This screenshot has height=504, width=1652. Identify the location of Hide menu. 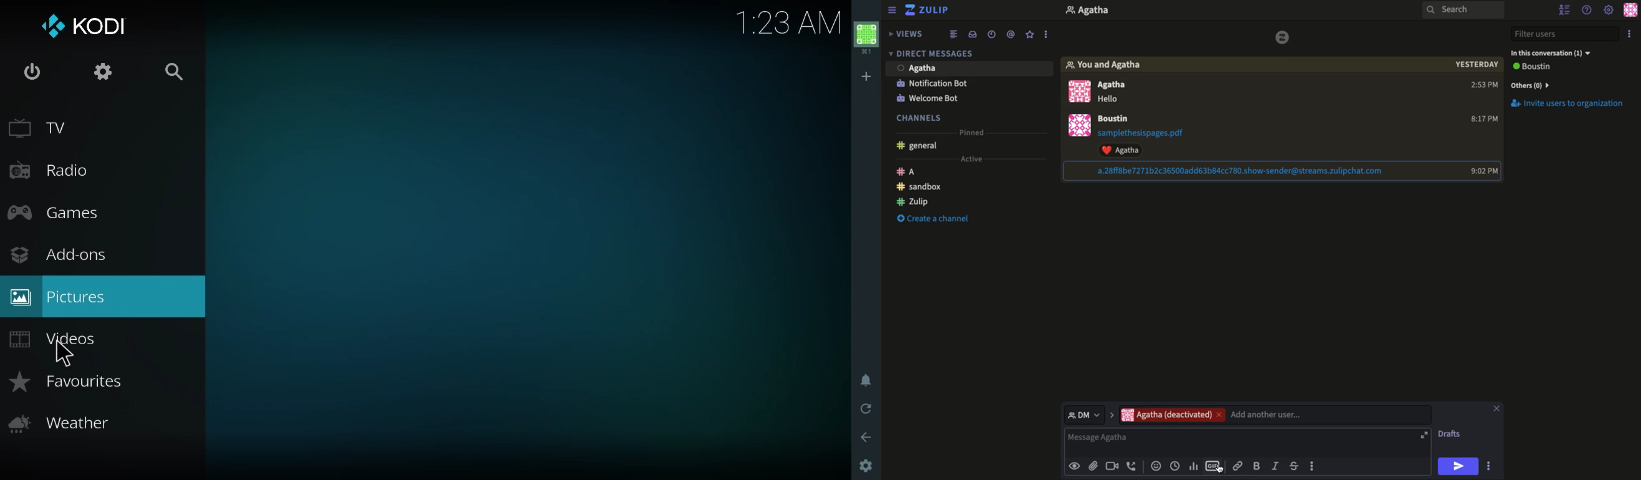
(892, 10).